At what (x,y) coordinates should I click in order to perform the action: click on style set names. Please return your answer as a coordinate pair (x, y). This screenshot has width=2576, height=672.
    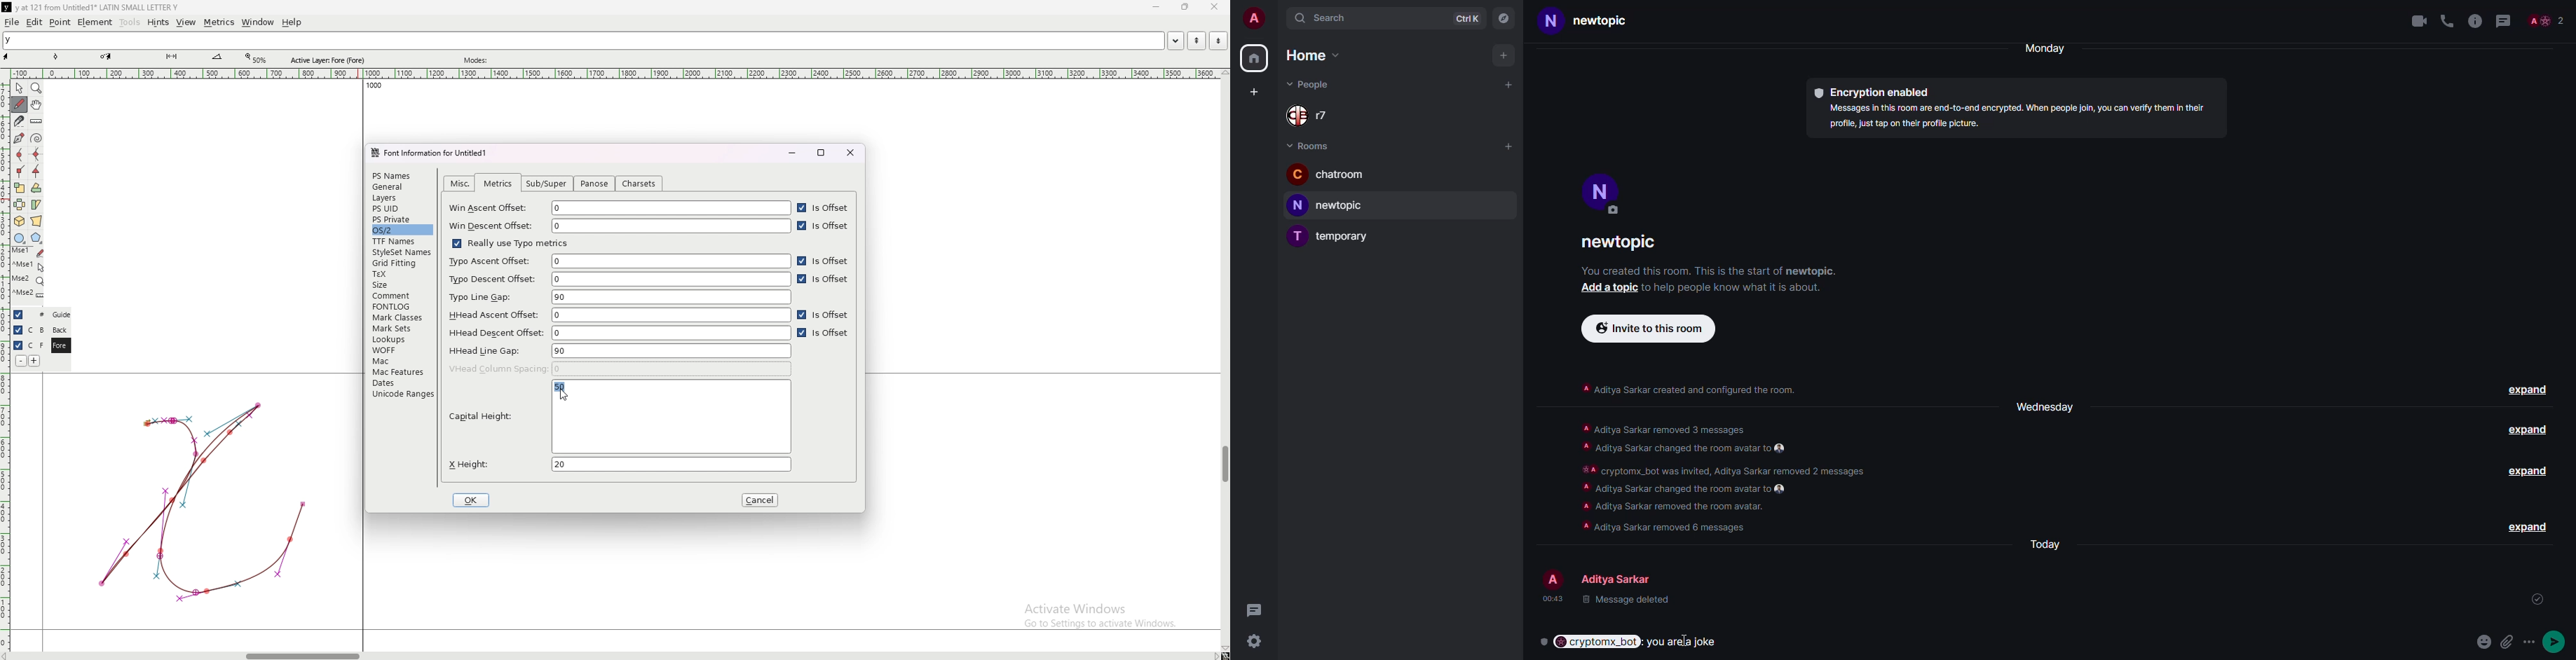
    Looking at the image, I should click on (401, 252).